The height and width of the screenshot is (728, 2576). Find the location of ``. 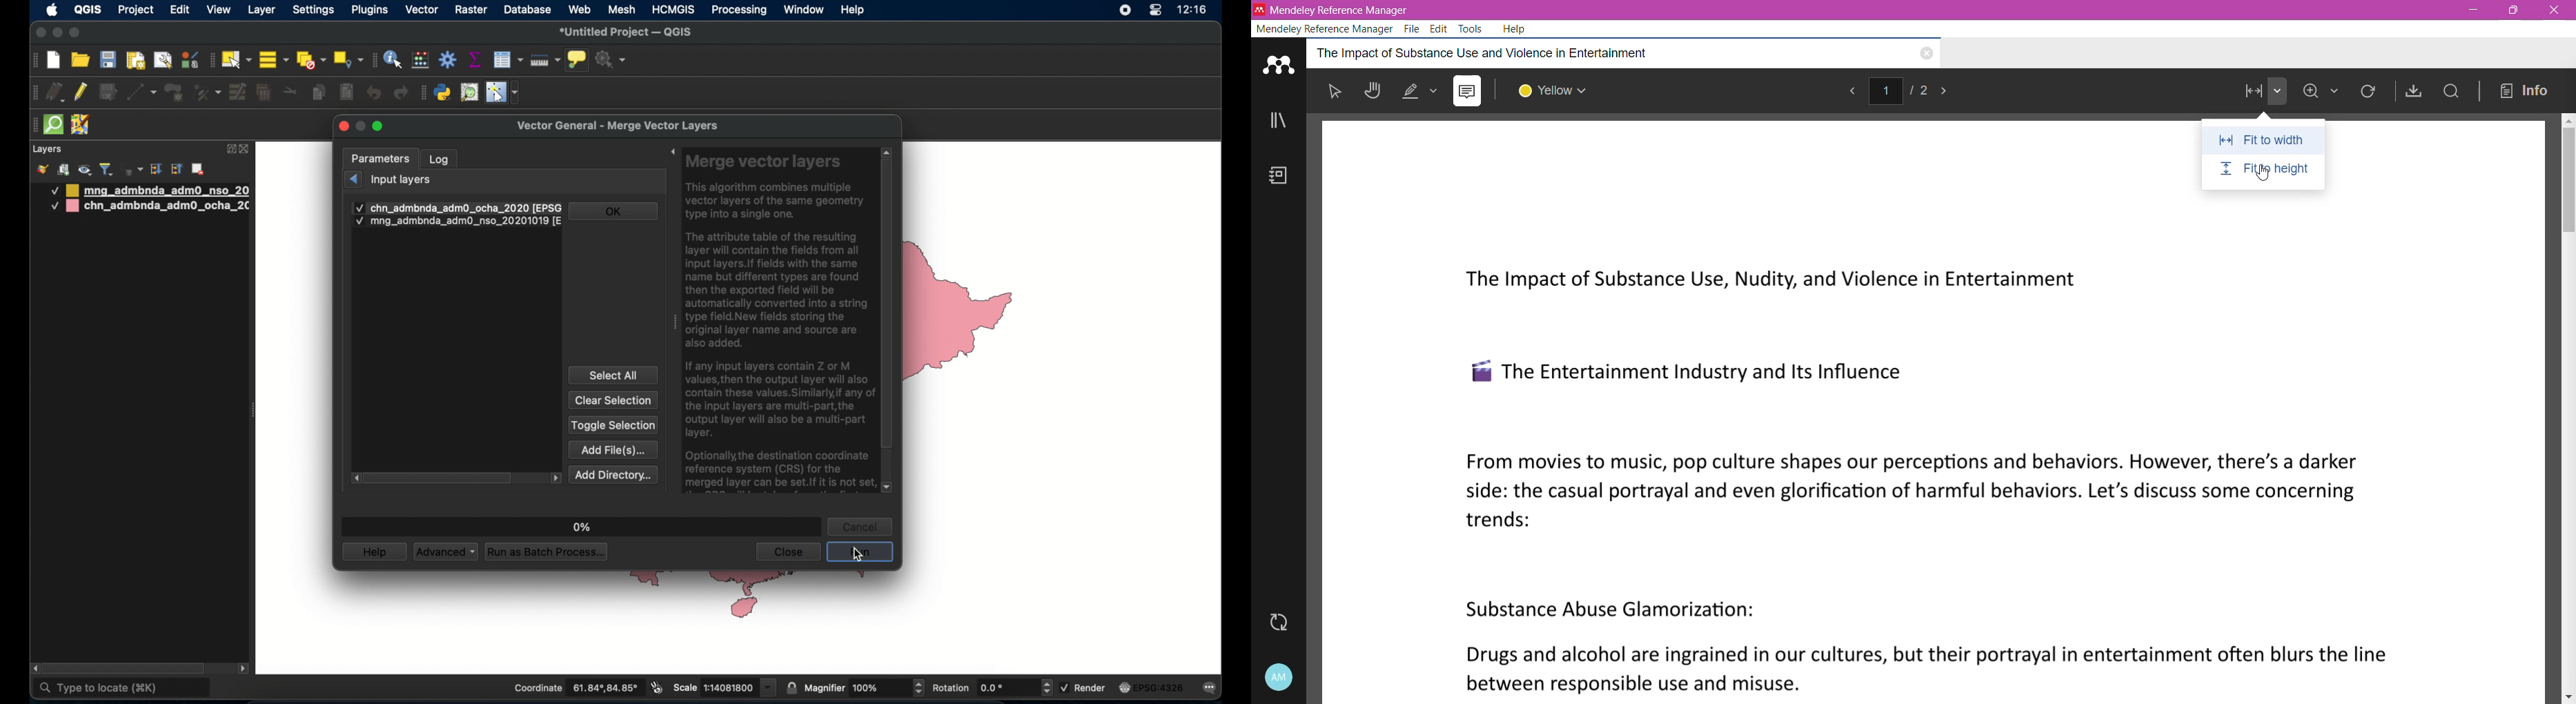

 is located at coordinates (1376, 92).